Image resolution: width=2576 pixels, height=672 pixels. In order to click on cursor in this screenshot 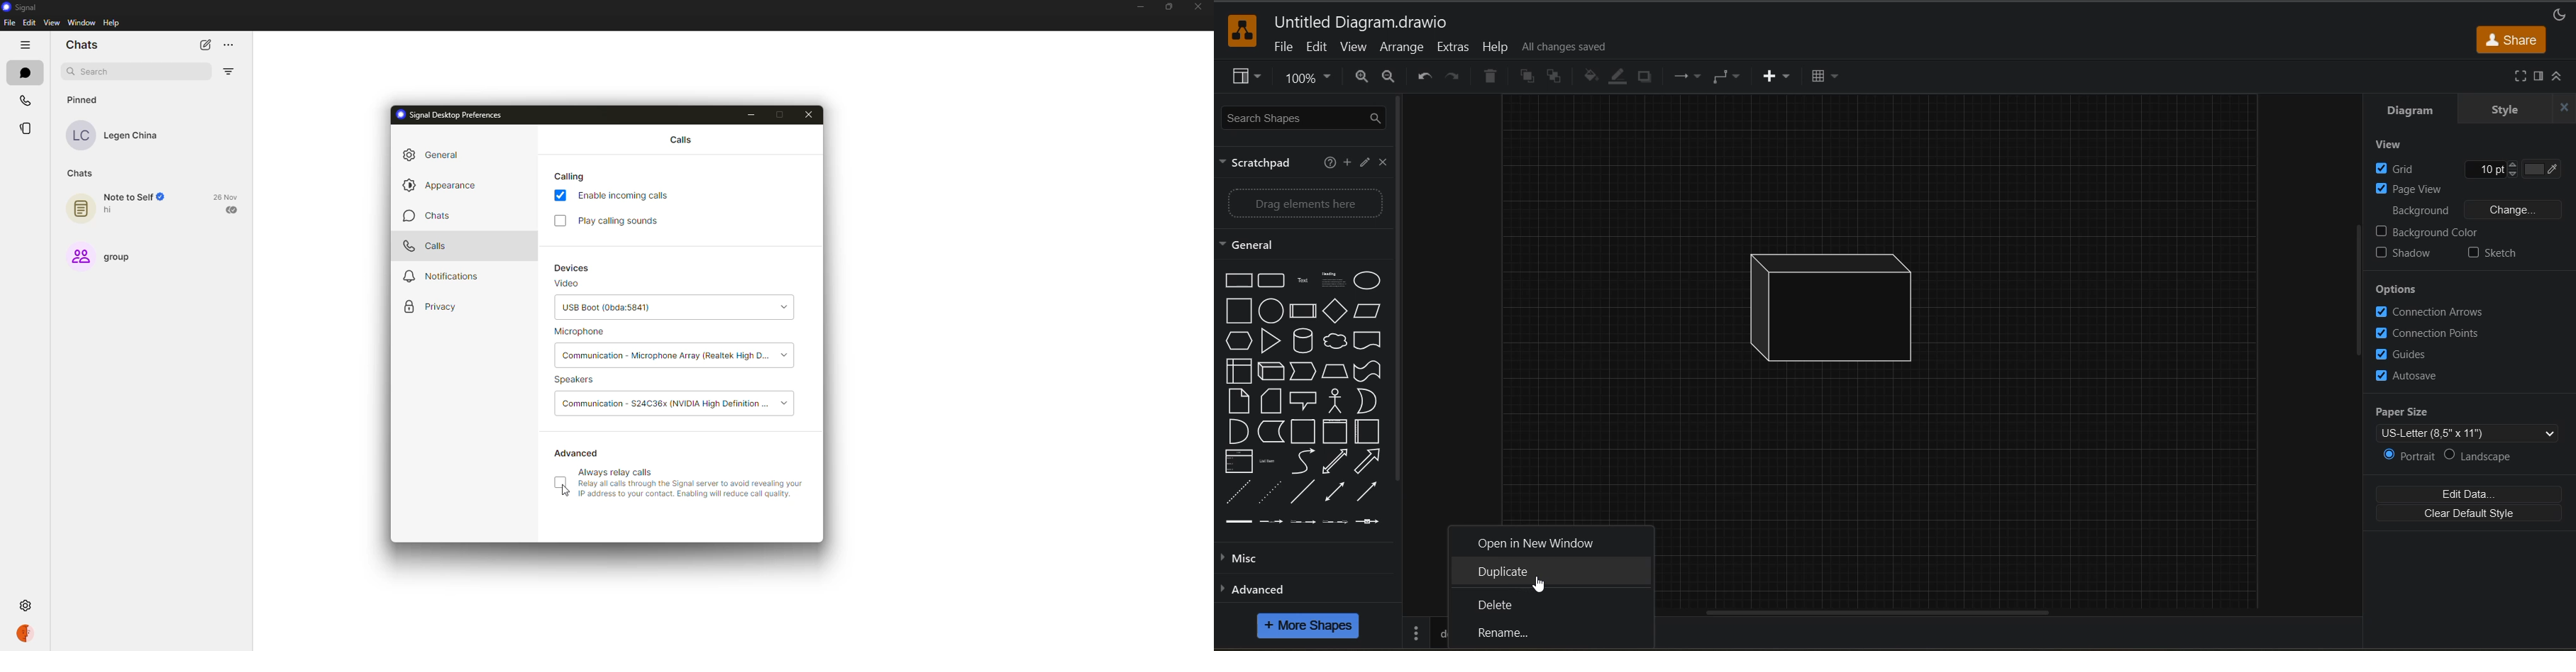, I will do `click(1544, 579)`.